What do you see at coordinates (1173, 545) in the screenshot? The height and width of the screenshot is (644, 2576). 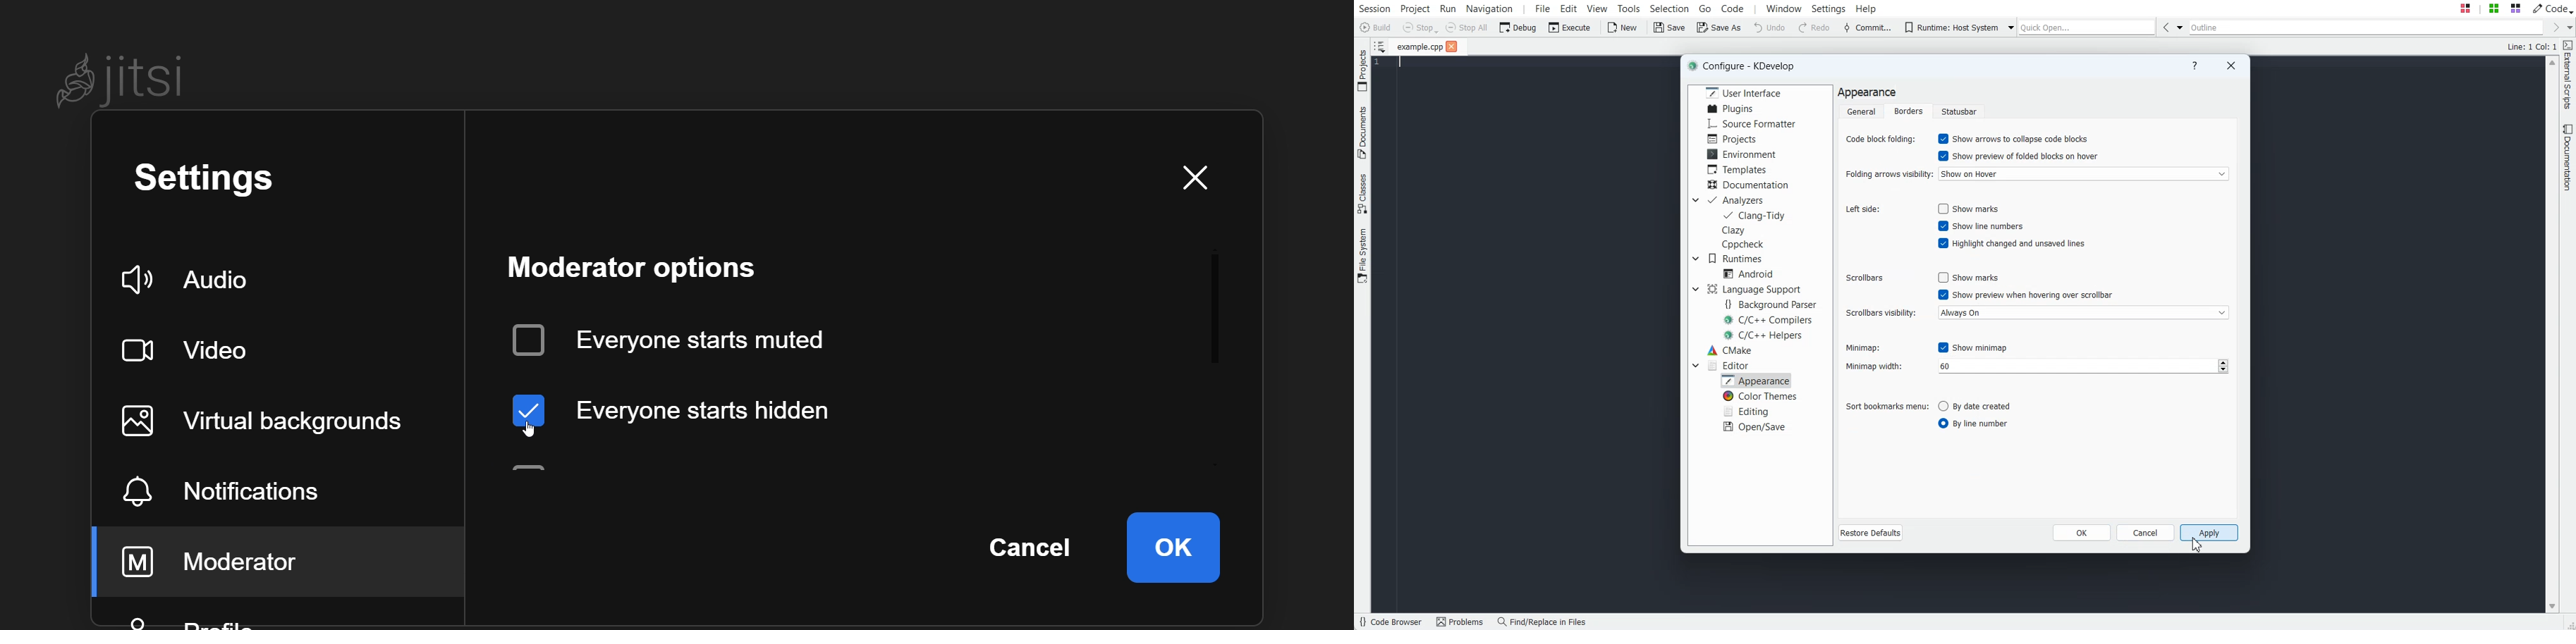 I see `ok` at bounding box center [1173, 545].